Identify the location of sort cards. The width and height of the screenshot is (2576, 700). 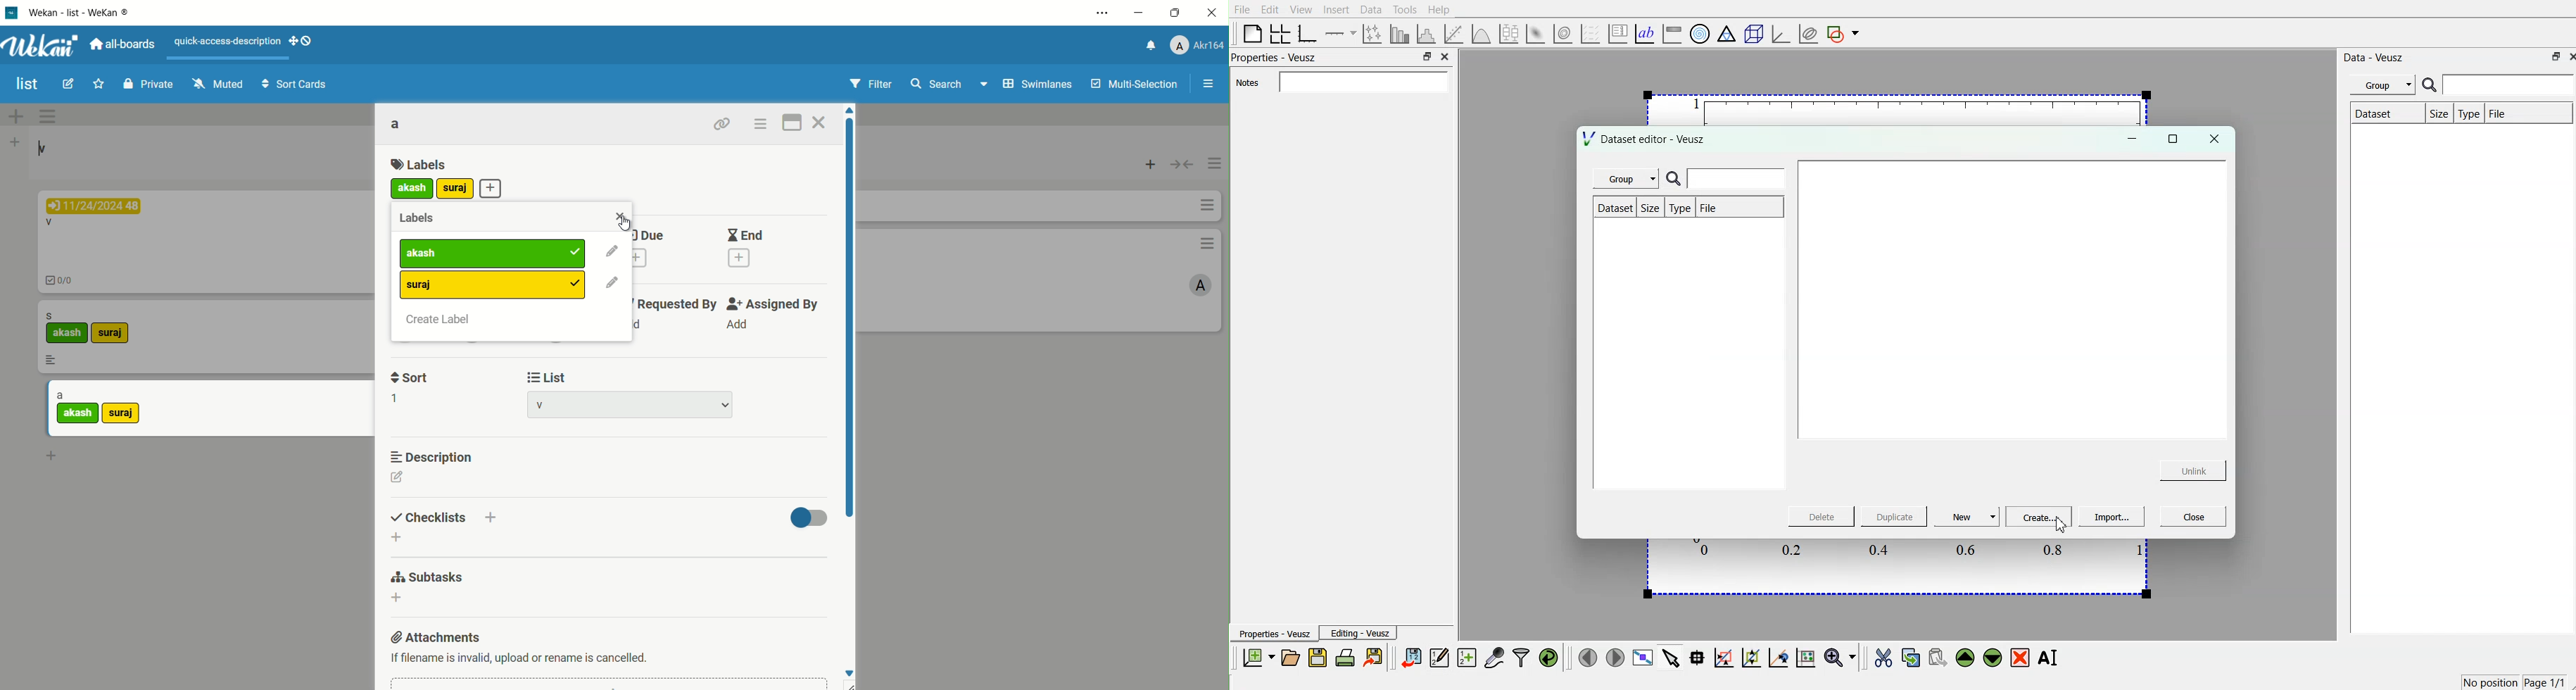
(296, 85).